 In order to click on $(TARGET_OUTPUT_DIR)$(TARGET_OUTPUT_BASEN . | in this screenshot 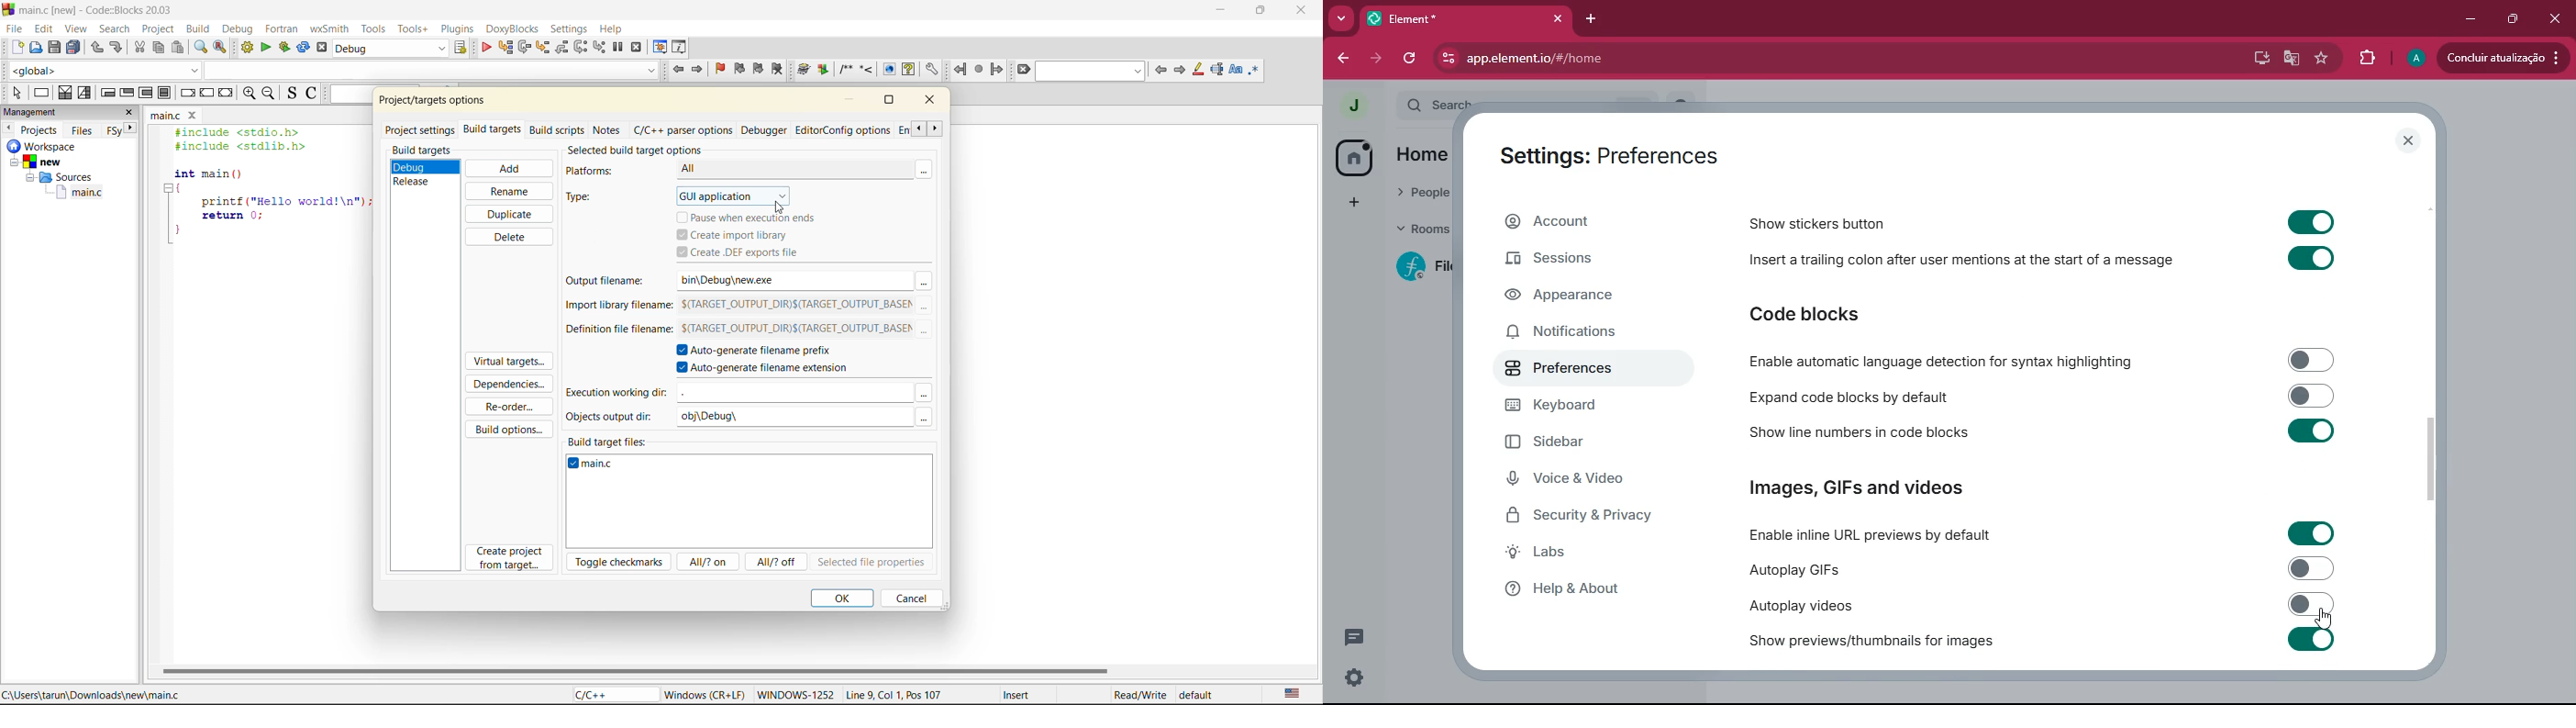, I will do `click(793, 330)`.